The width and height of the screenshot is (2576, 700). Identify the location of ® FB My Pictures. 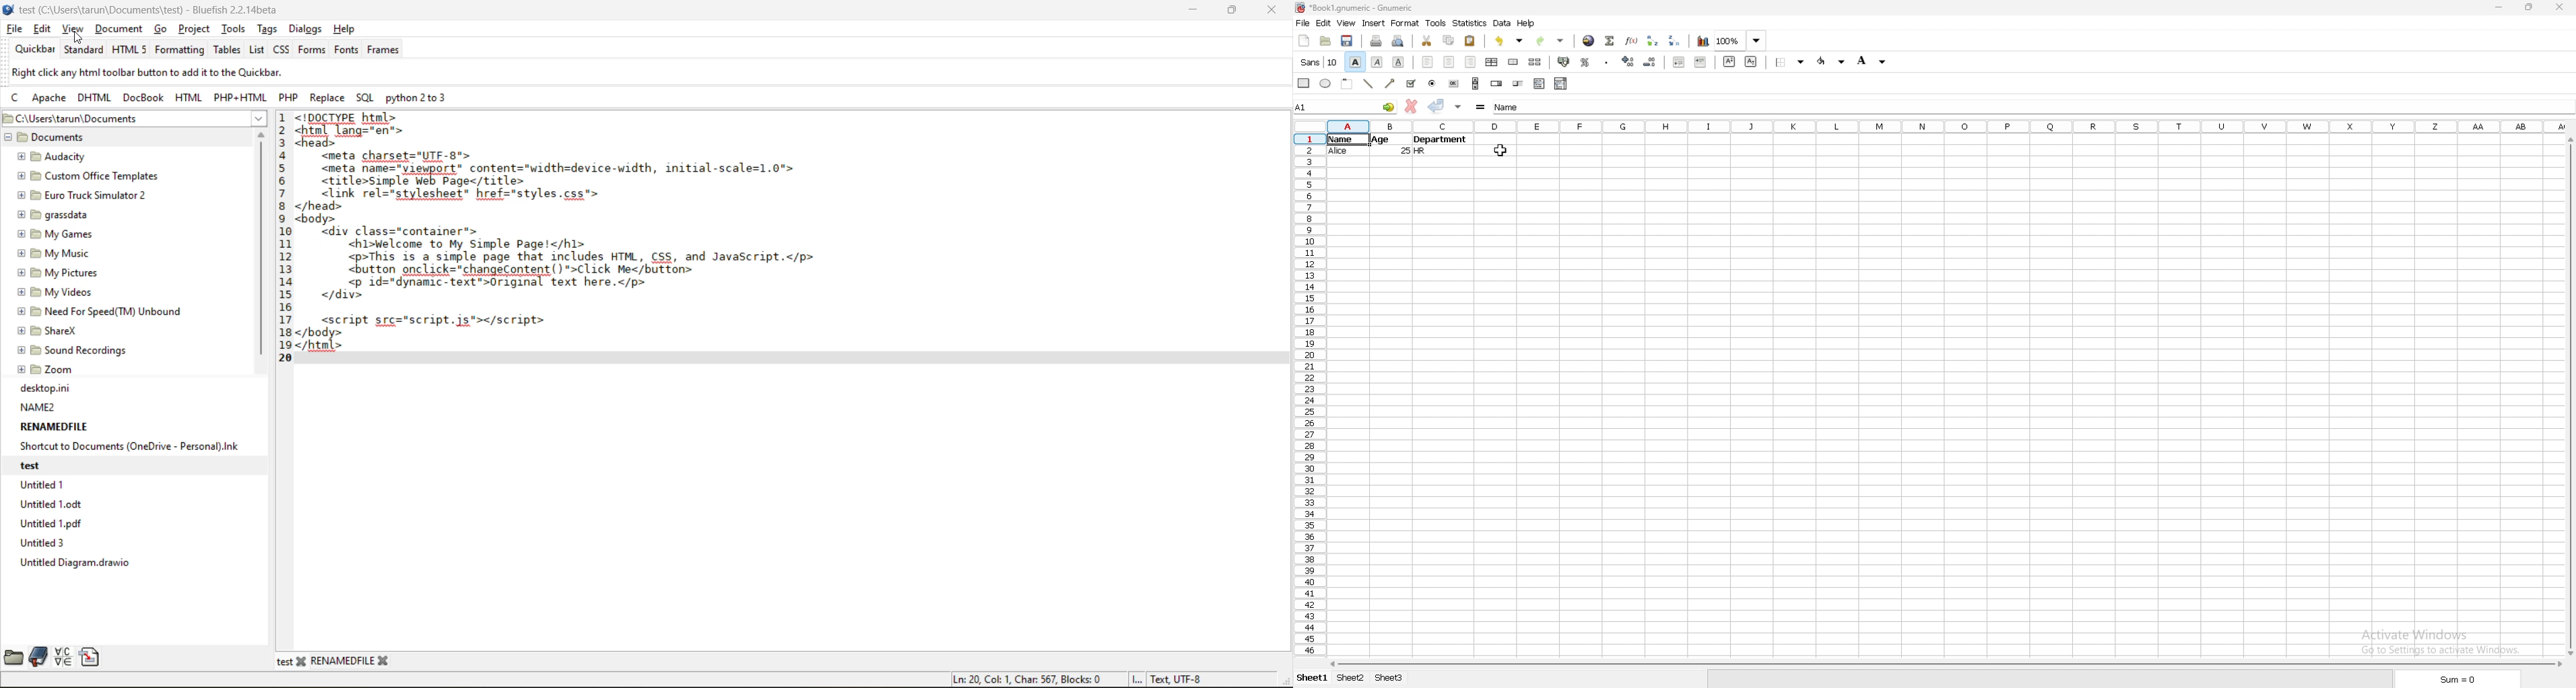
(57, 273).